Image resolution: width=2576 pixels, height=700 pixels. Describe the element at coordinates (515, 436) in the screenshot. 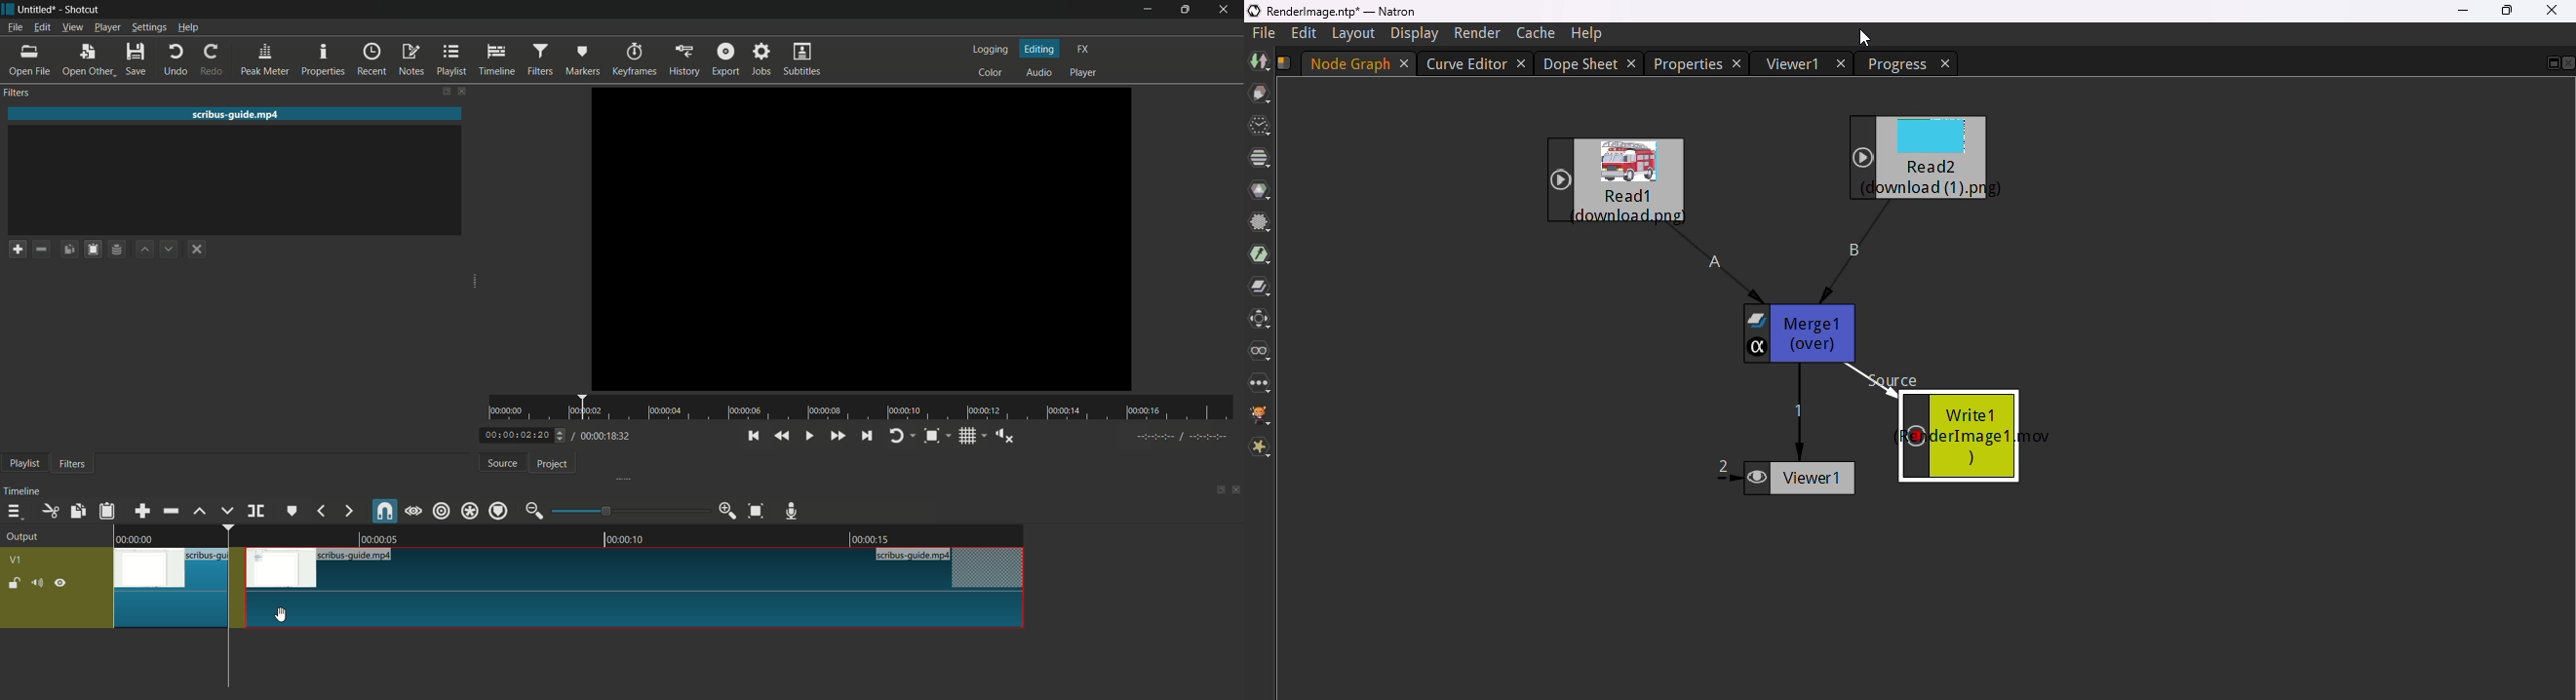

I see `current time` at that location.